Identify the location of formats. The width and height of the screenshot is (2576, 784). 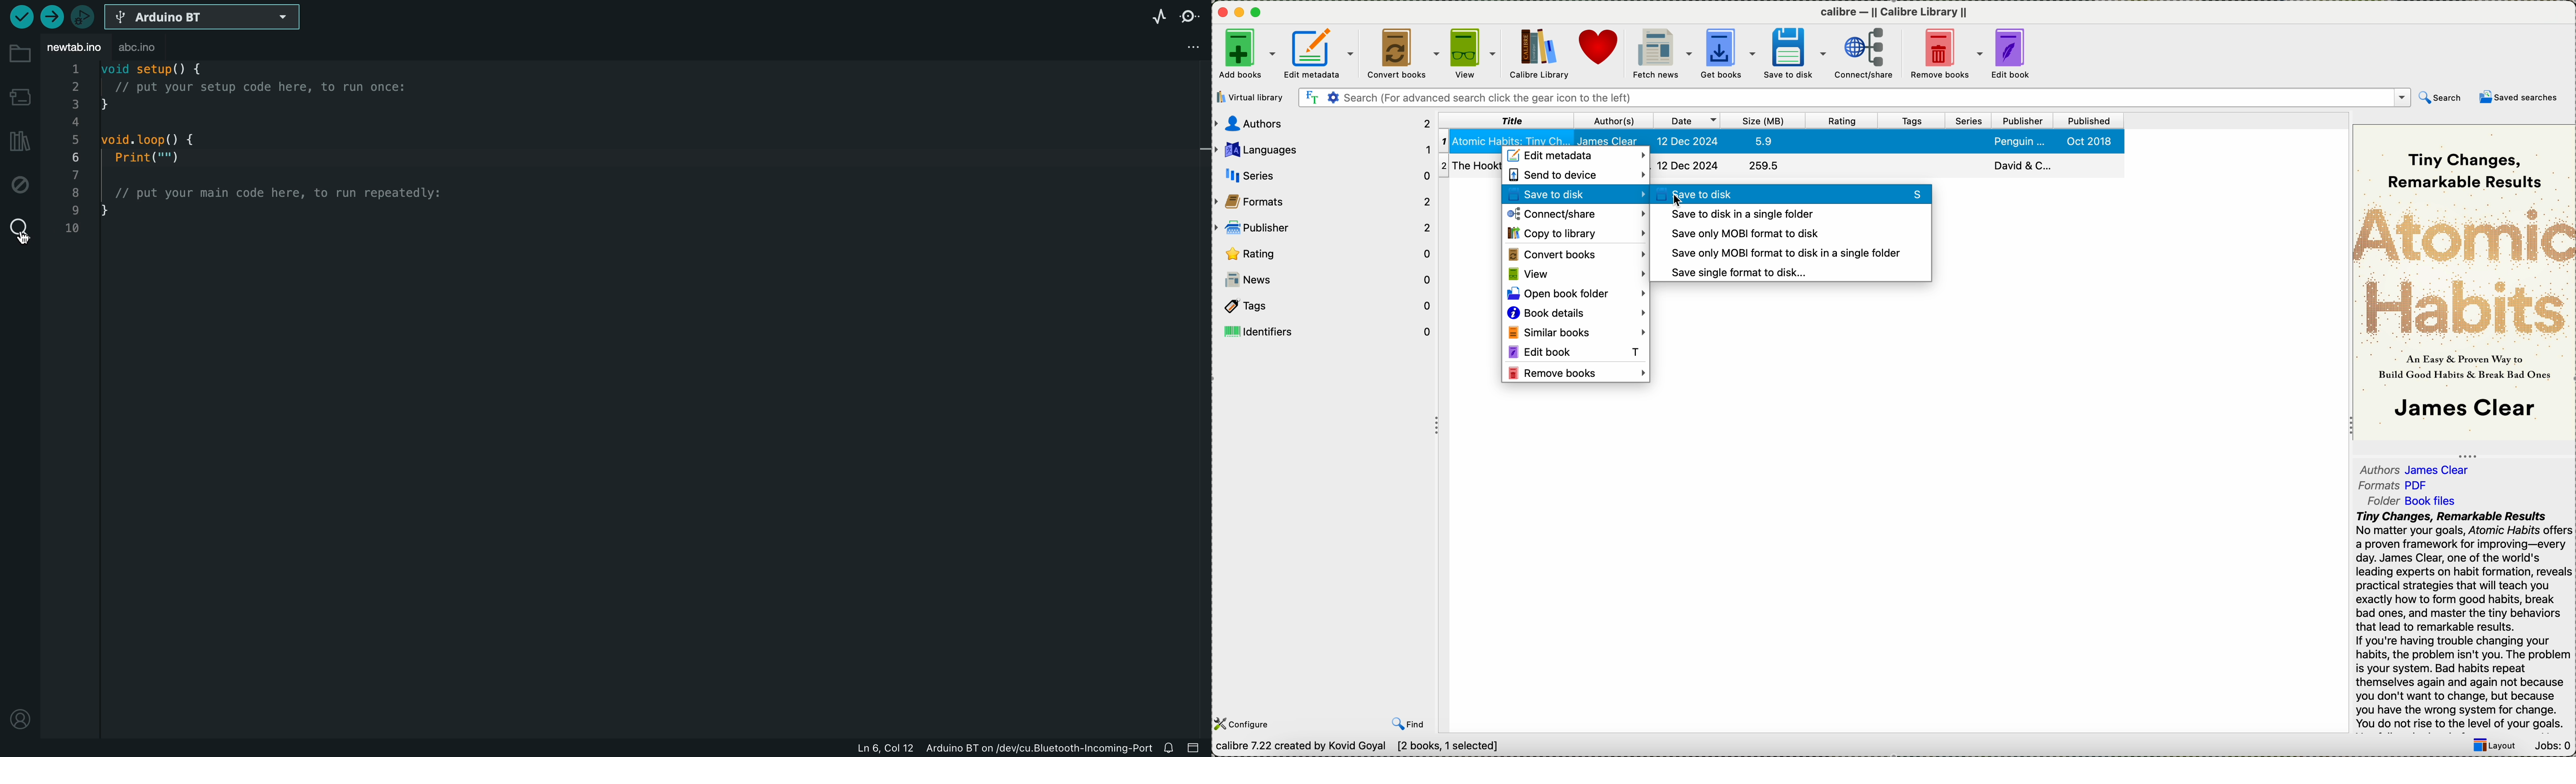
(1325, 201).